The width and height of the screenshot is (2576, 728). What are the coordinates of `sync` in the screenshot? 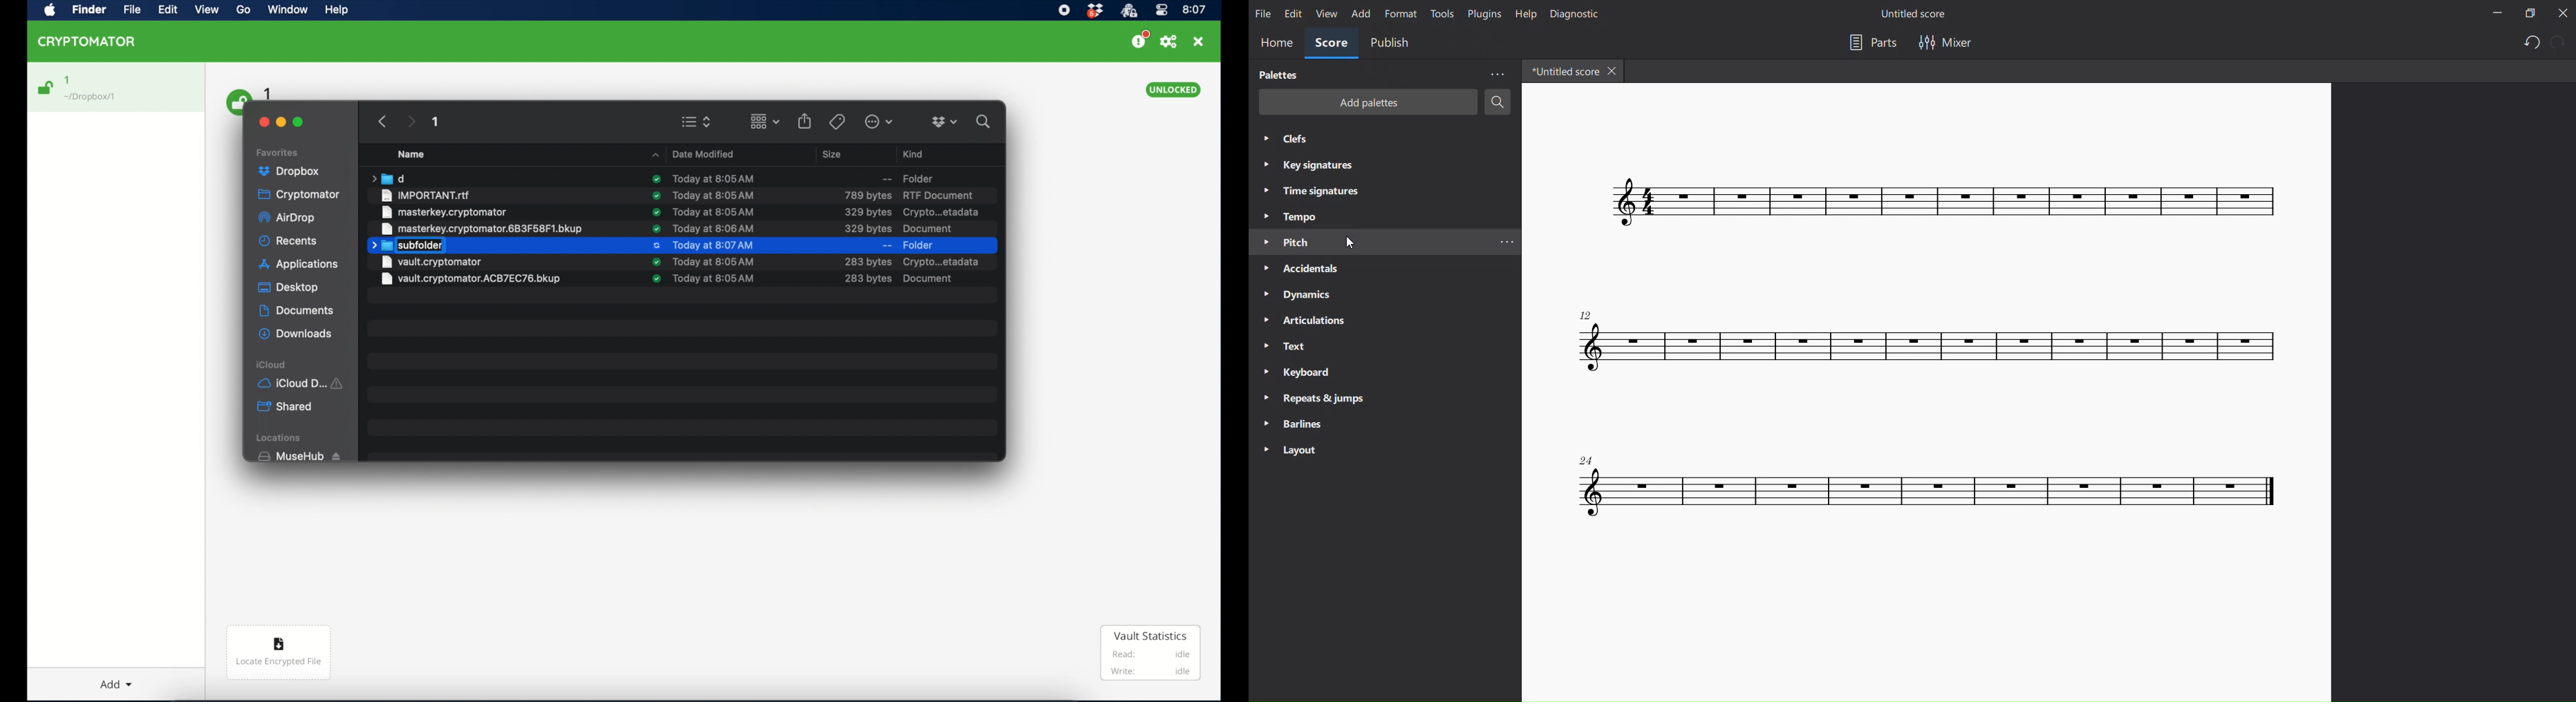 It's located at (655, 180).